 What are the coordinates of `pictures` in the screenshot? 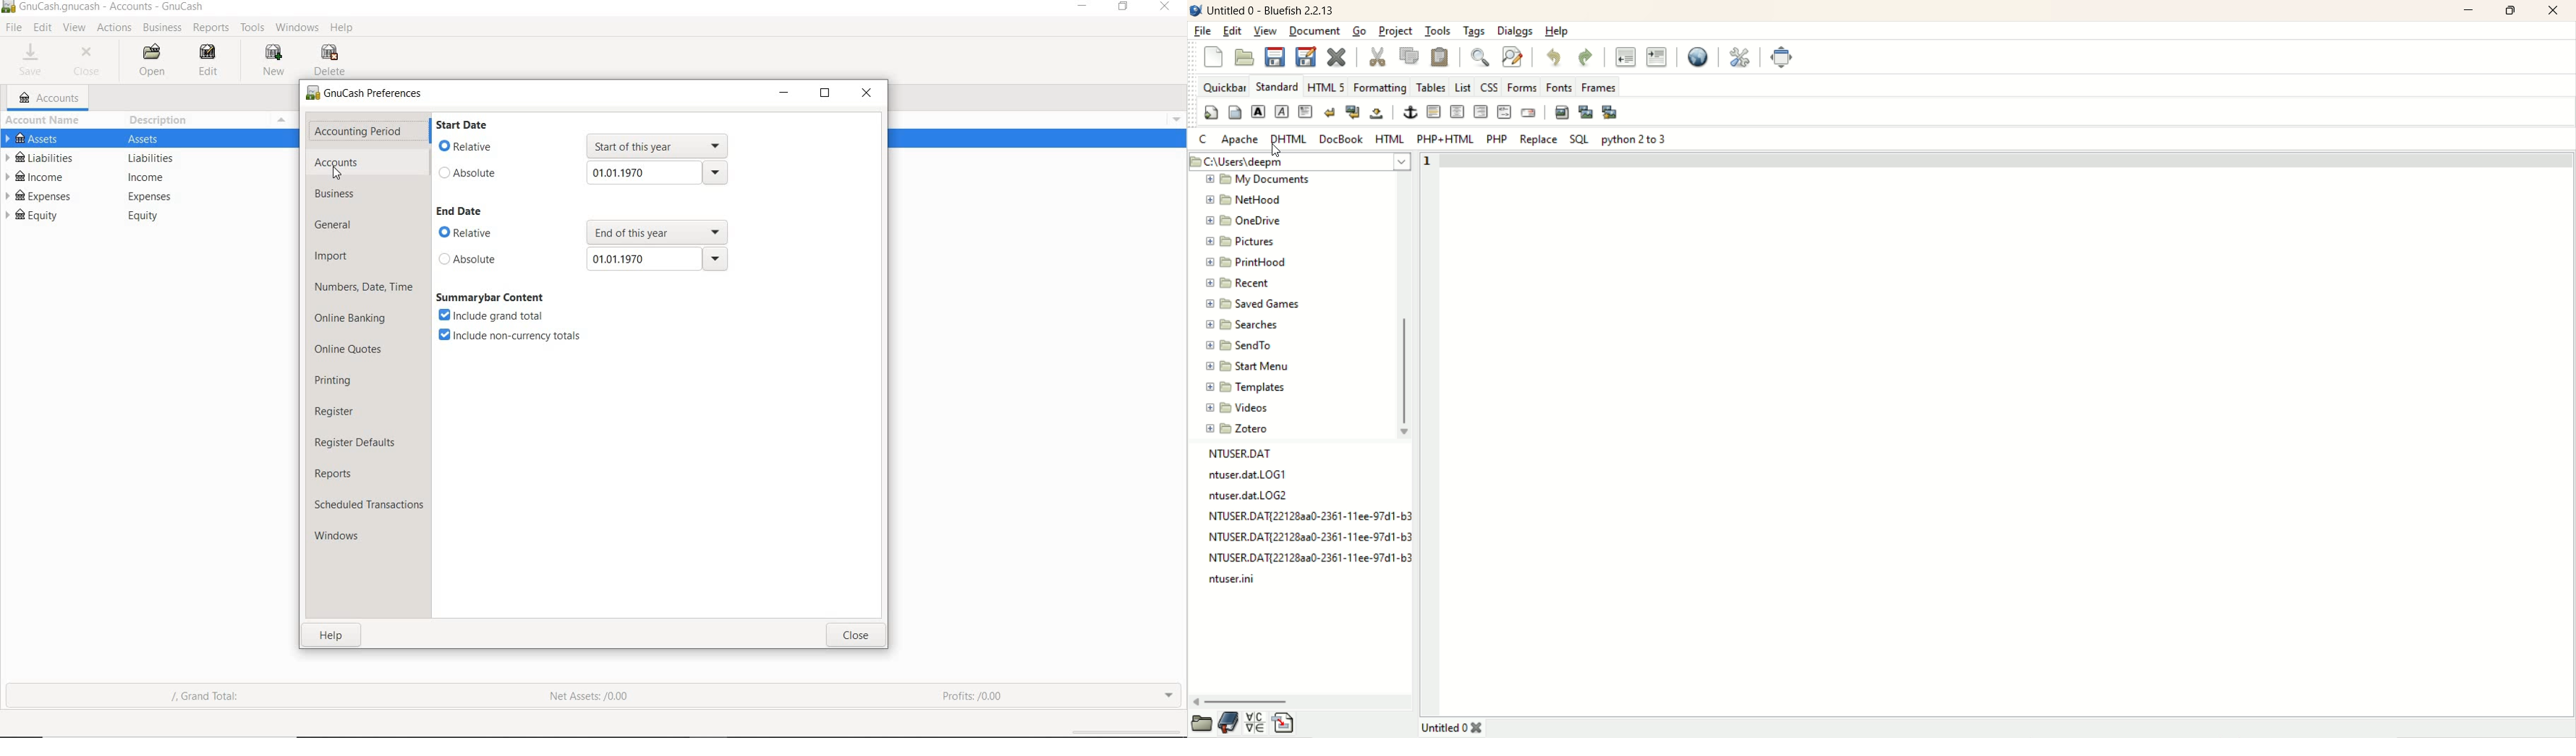 It's located at (1242, 240).